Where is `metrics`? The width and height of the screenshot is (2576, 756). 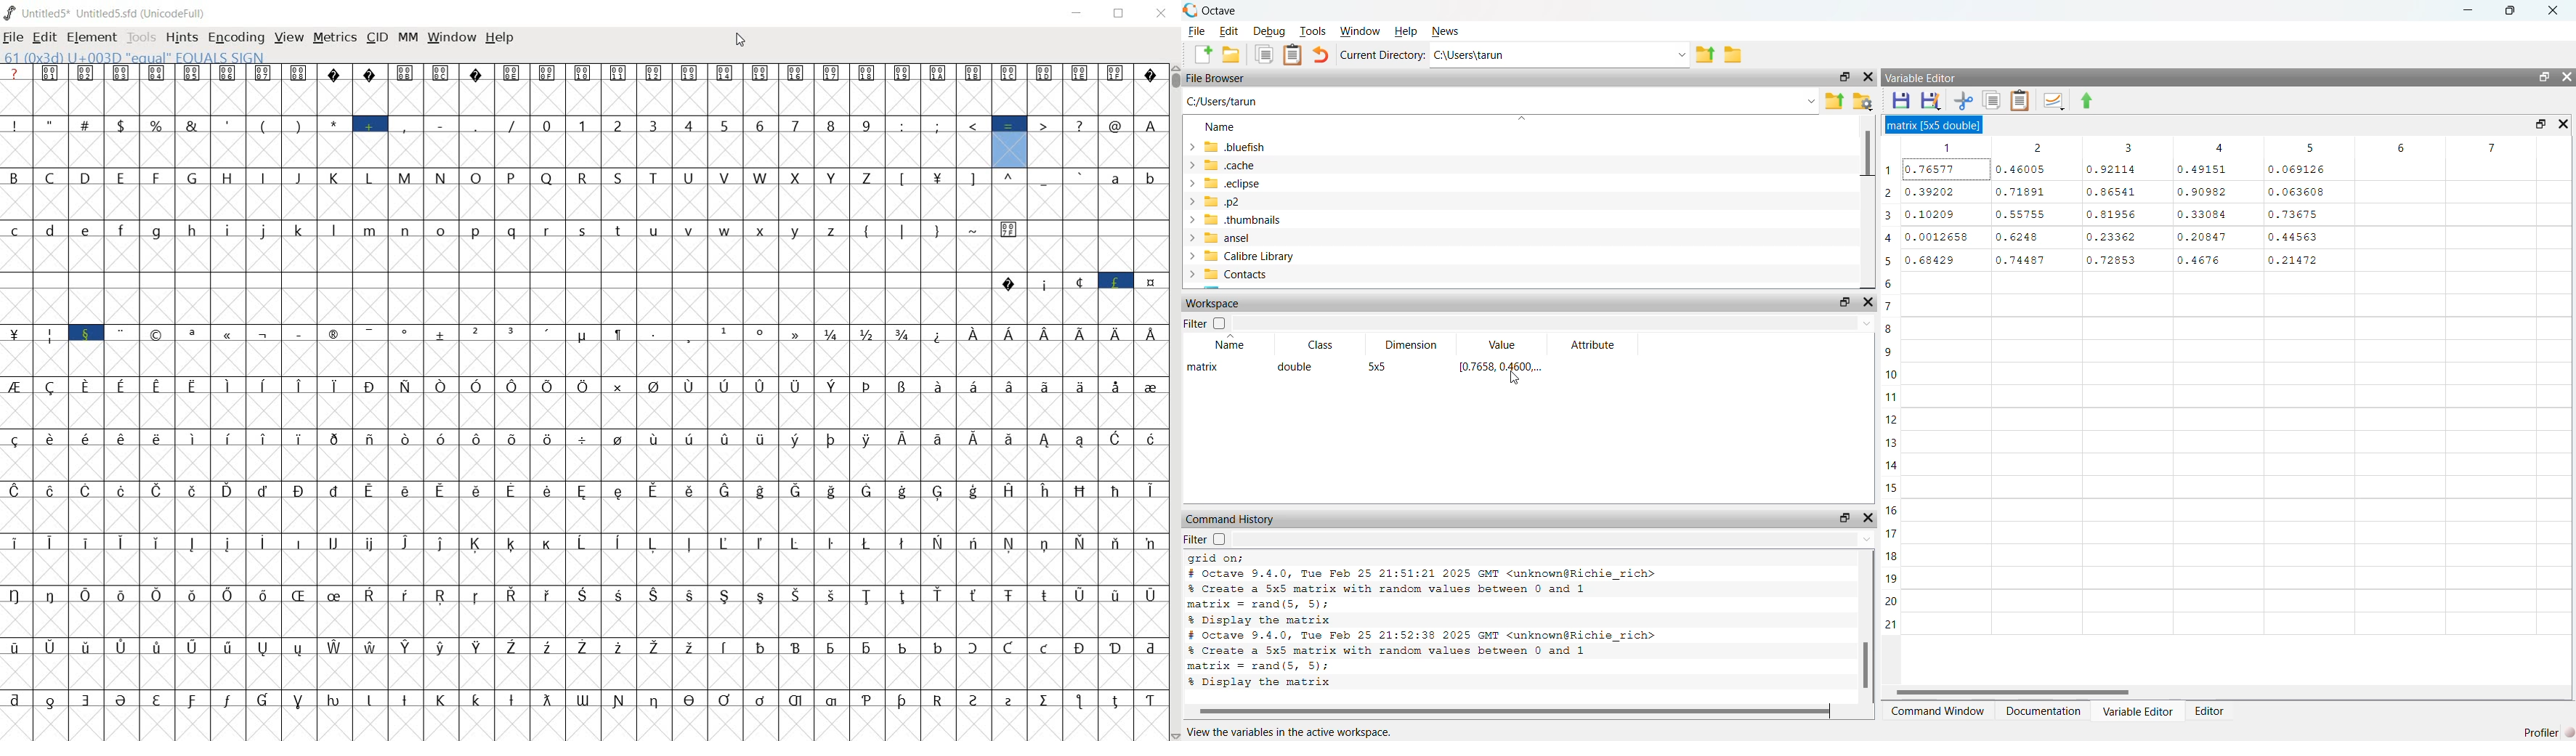 metrics is located at coordinates (334, 37).